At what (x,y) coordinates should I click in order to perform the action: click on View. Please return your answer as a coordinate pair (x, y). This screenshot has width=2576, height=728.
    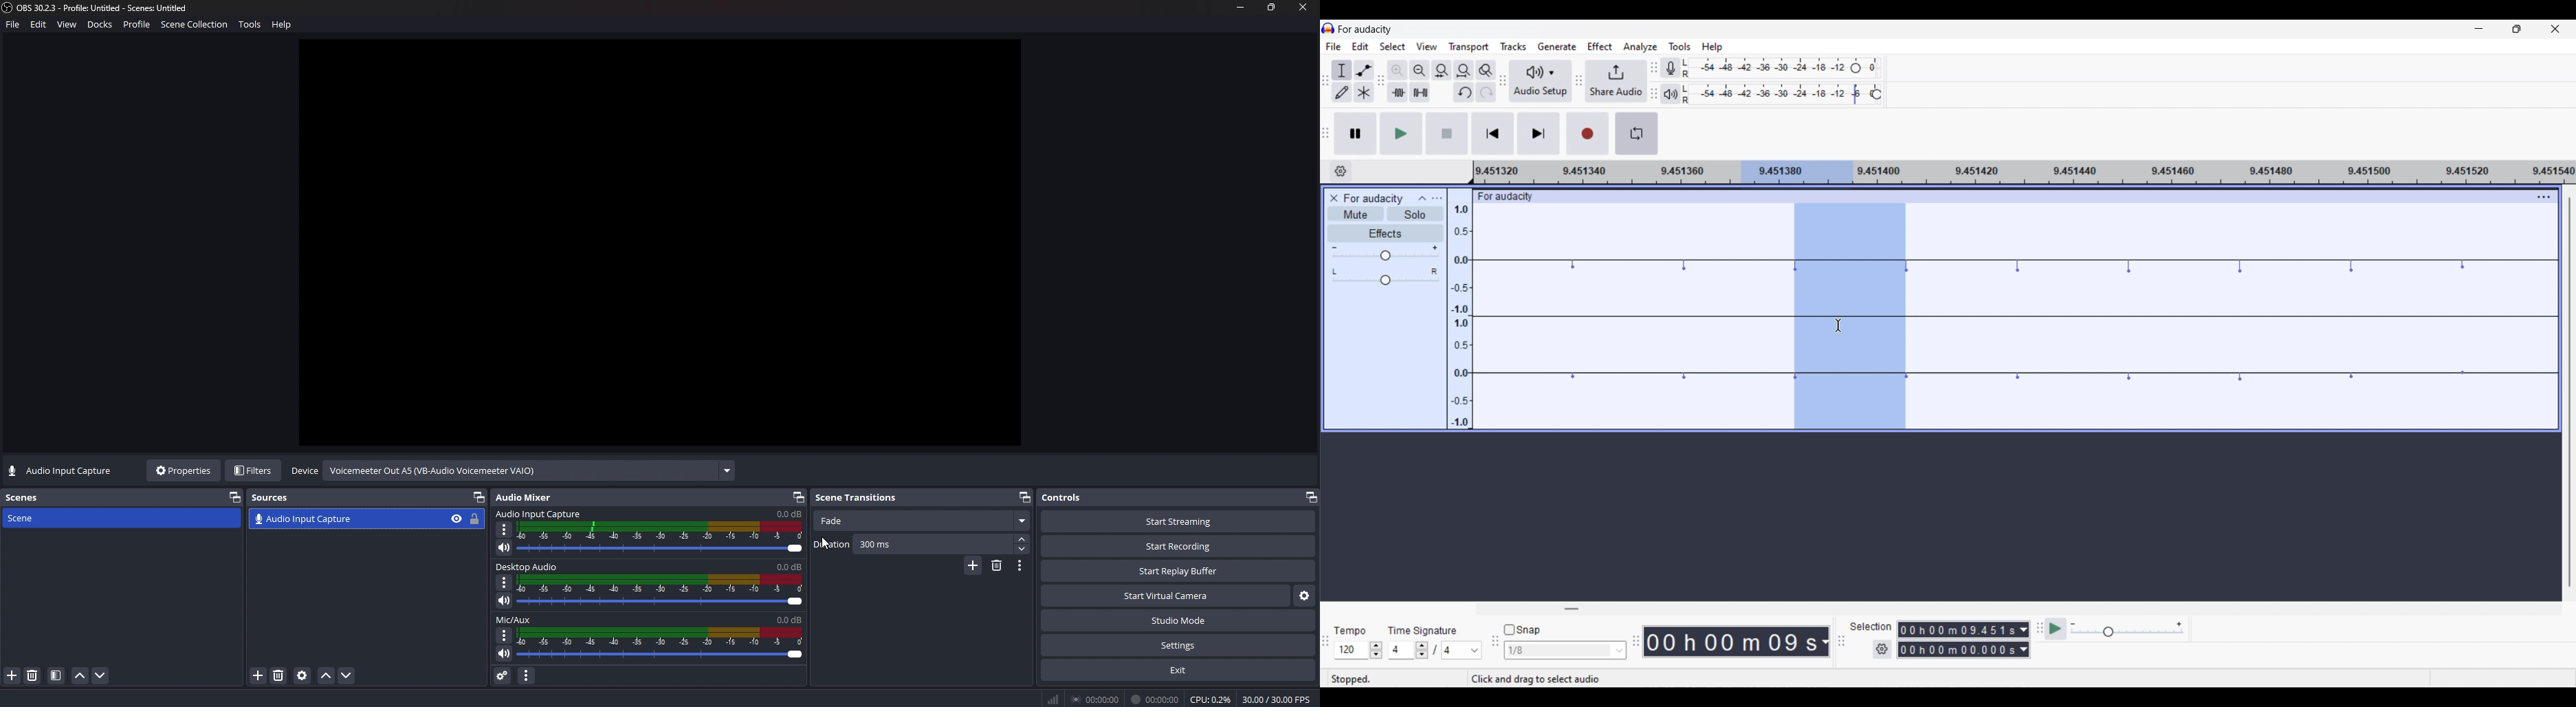
    Looking at the image, I should click on (68, 25).